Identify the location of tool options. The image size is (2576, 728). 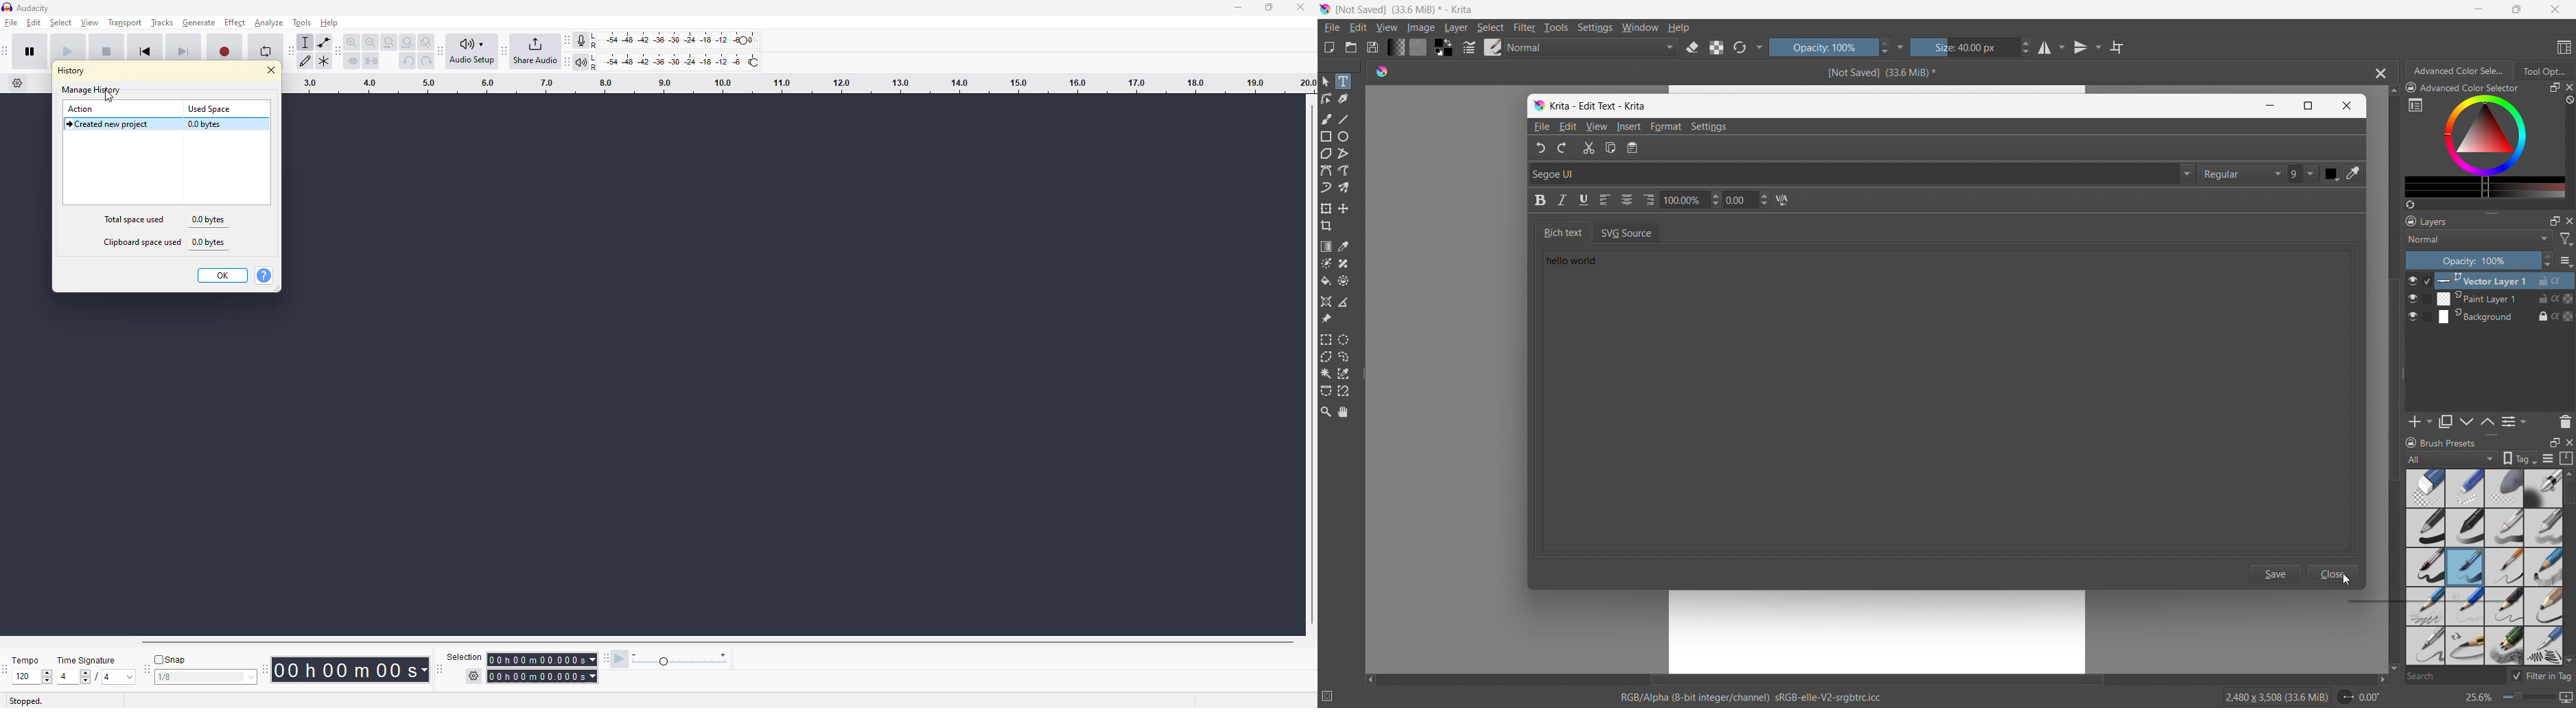
(2544, 70).